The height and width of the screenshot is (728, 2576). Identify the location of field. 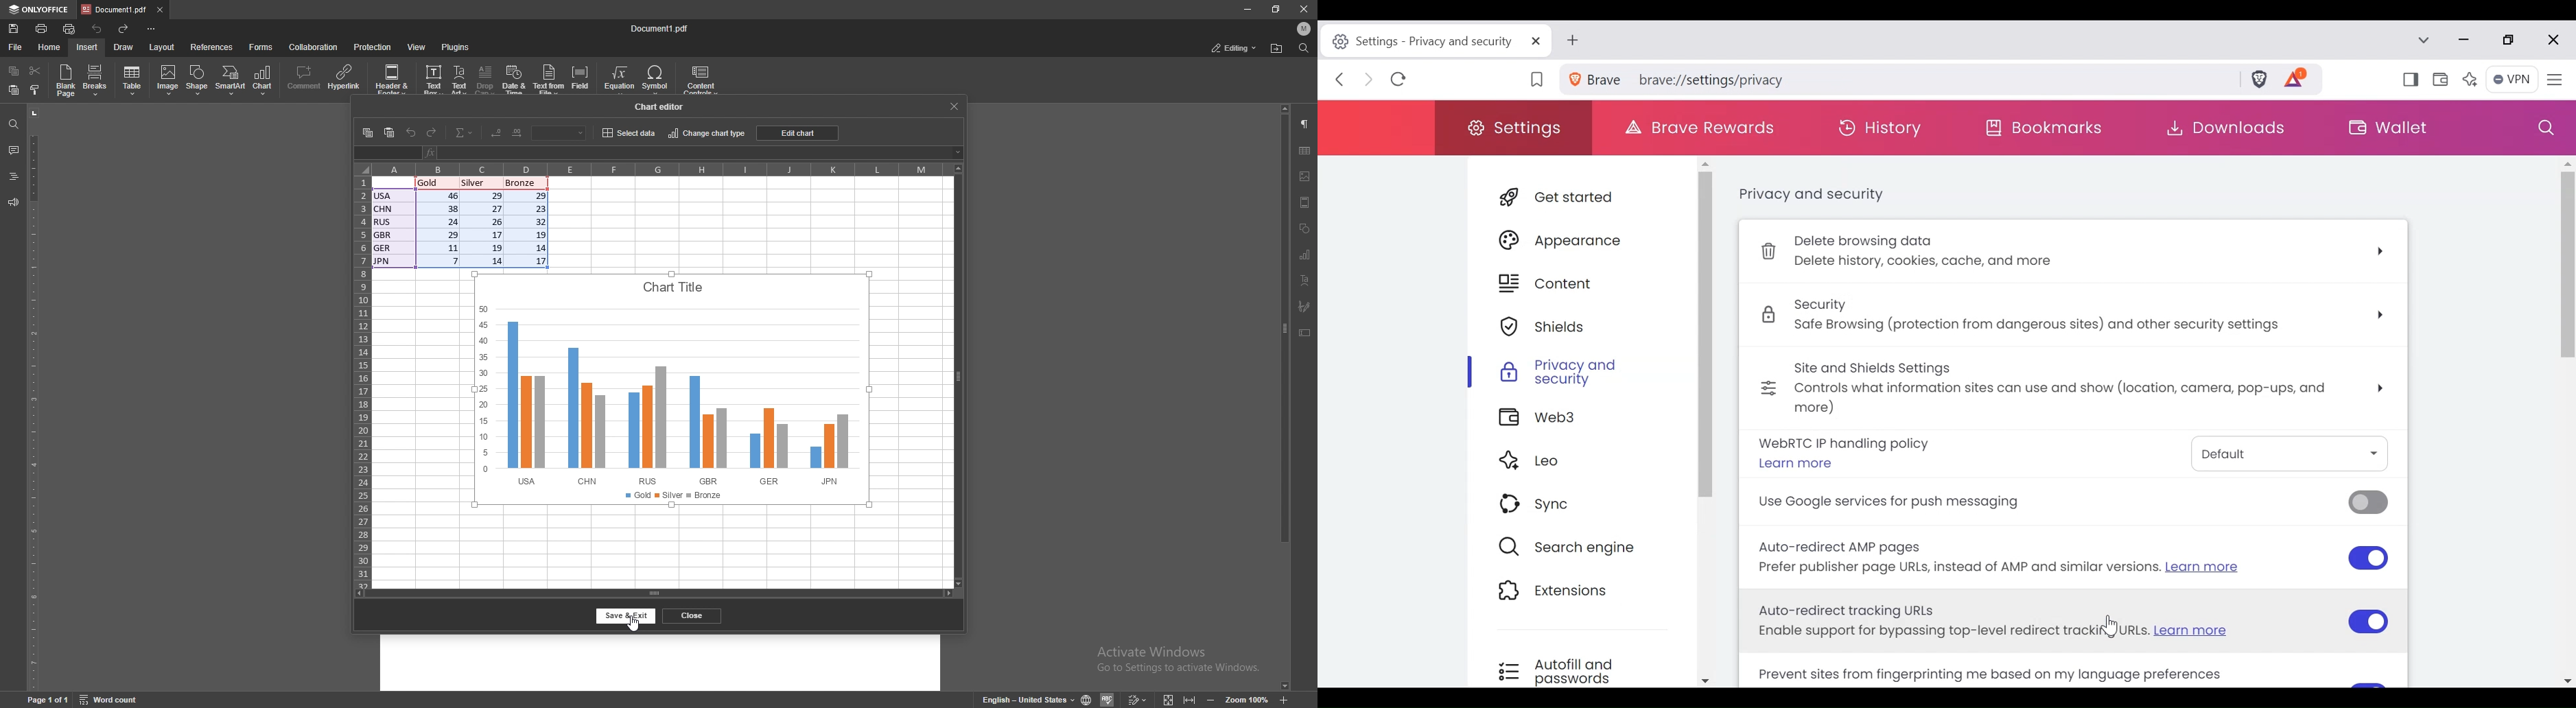
(582, 80).